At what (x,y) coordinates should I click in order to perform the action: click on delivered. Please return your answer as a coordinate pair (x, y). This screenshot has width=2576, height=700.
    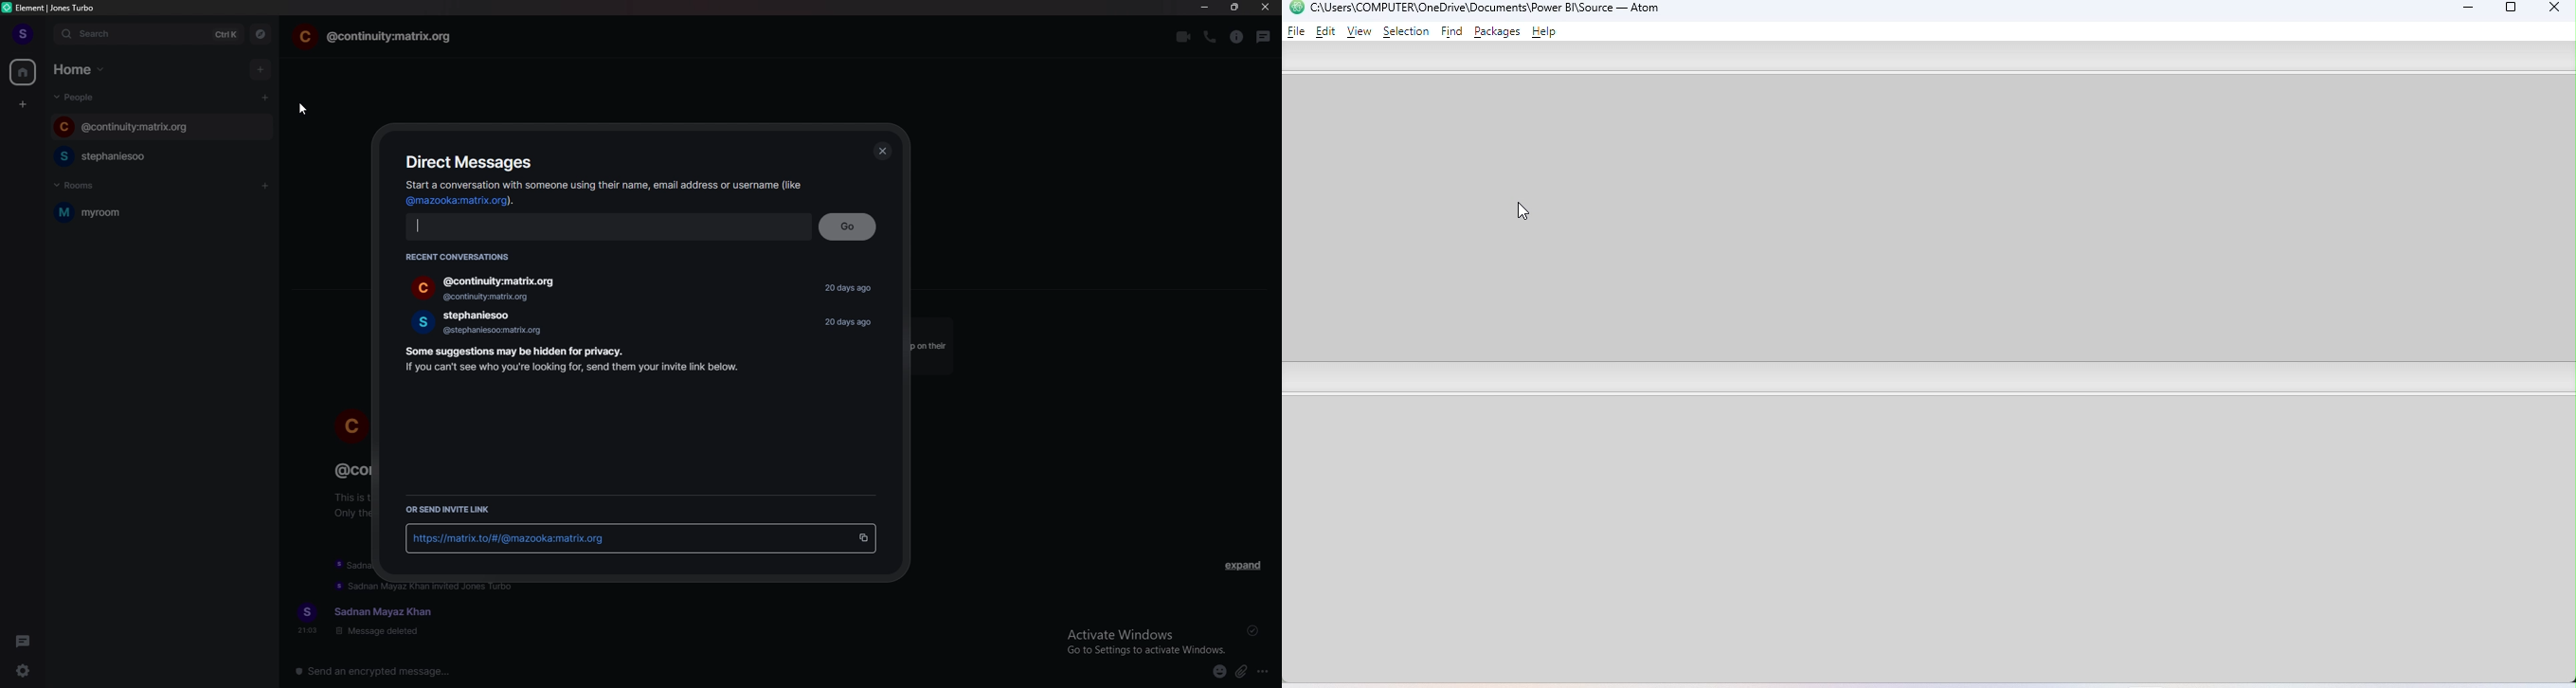
    Looking at the image, I should click on (1254, 631).